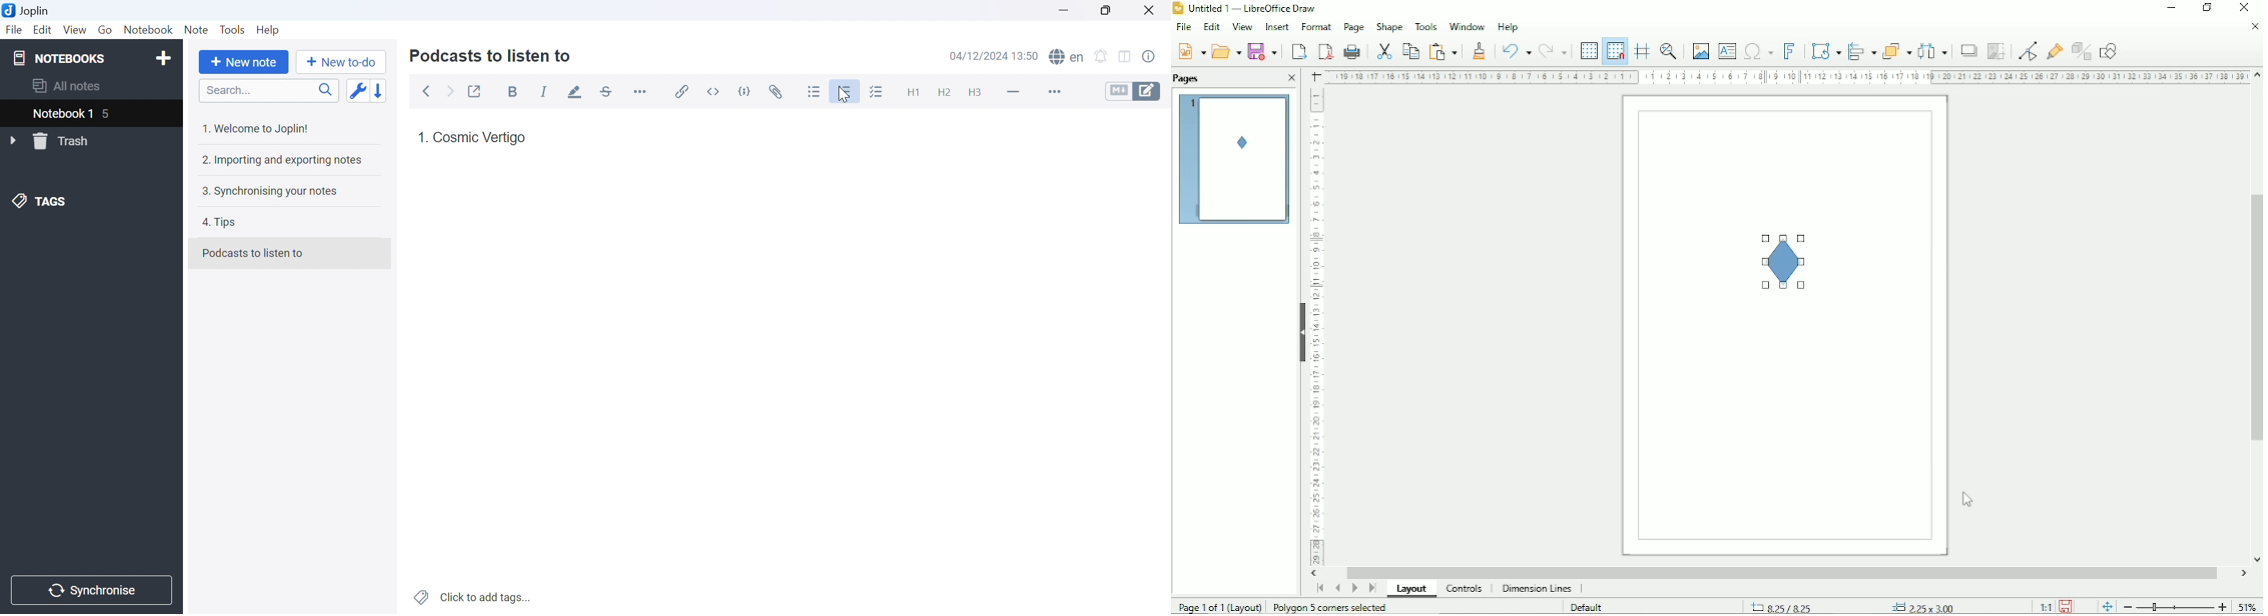 This screenshot has width=2268, height=616. Describe the element at coordinates (149, 29) in the screenshot. I see `Notebook` at that location.